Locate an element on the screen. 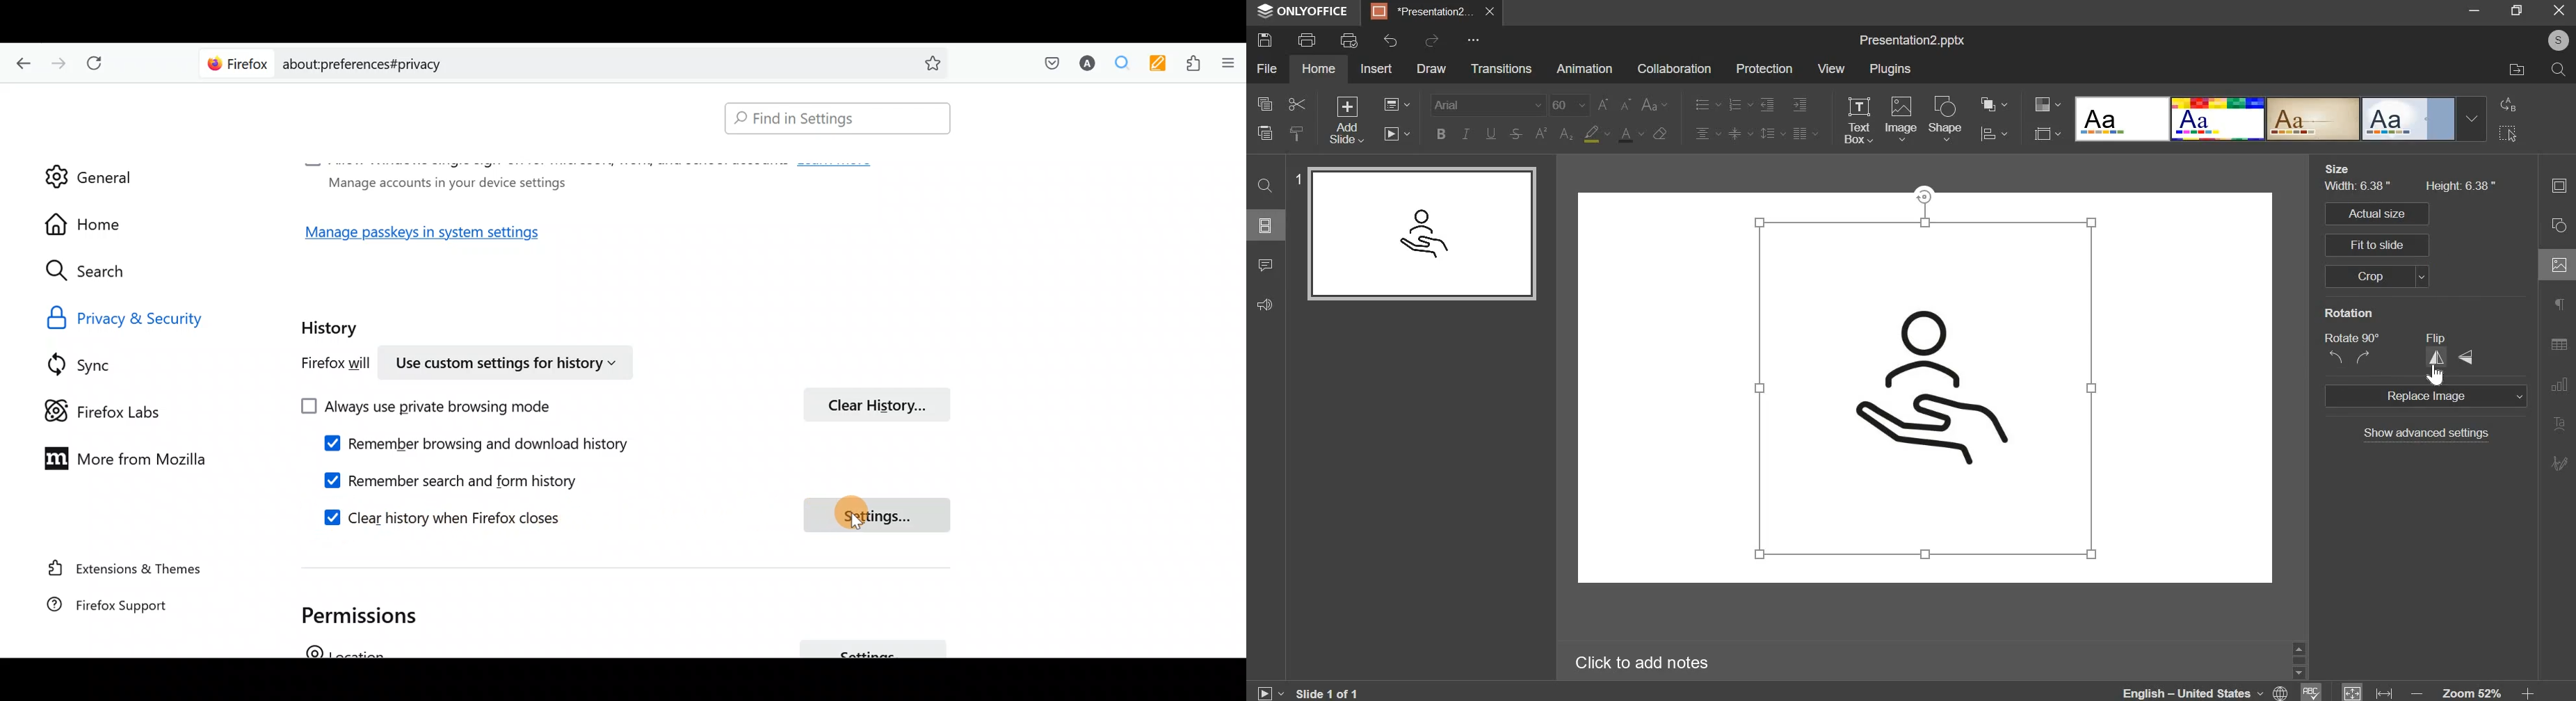 This screenshot has width=2576, height=728. slide size is located at coordinates (2045, 133).